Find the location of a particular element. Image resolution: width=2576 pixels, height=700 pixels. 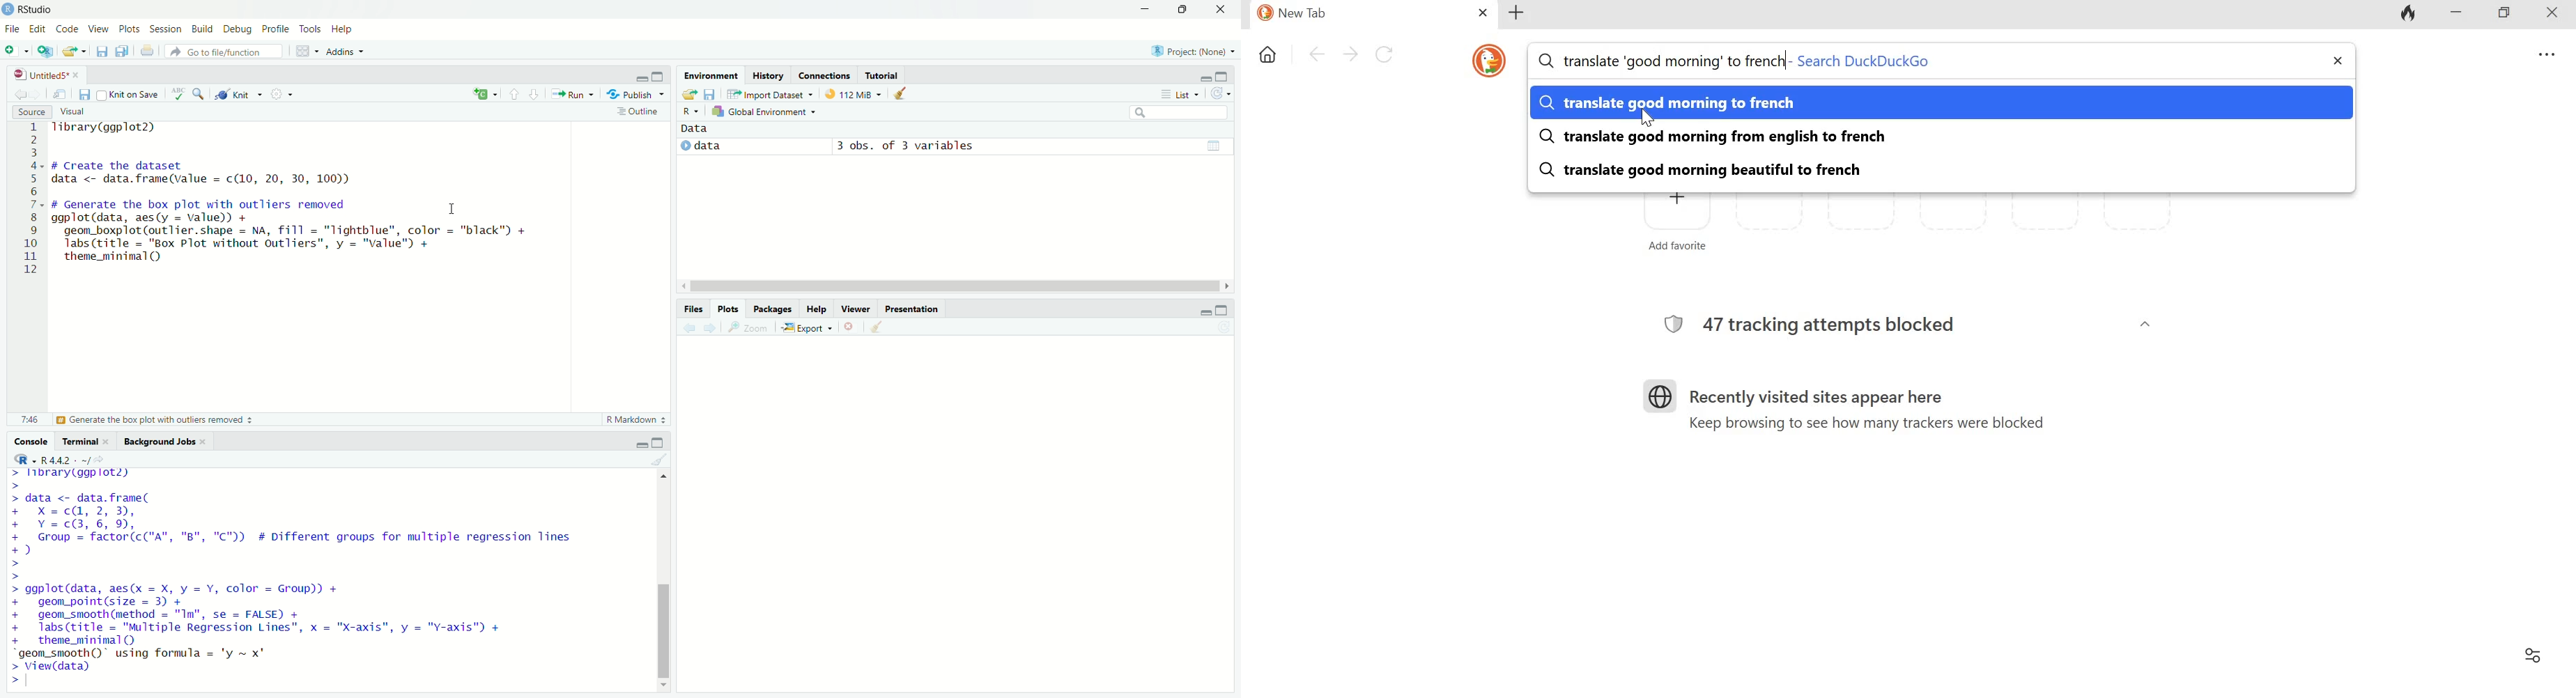

Minimize is located at coordinates (2460, 14).